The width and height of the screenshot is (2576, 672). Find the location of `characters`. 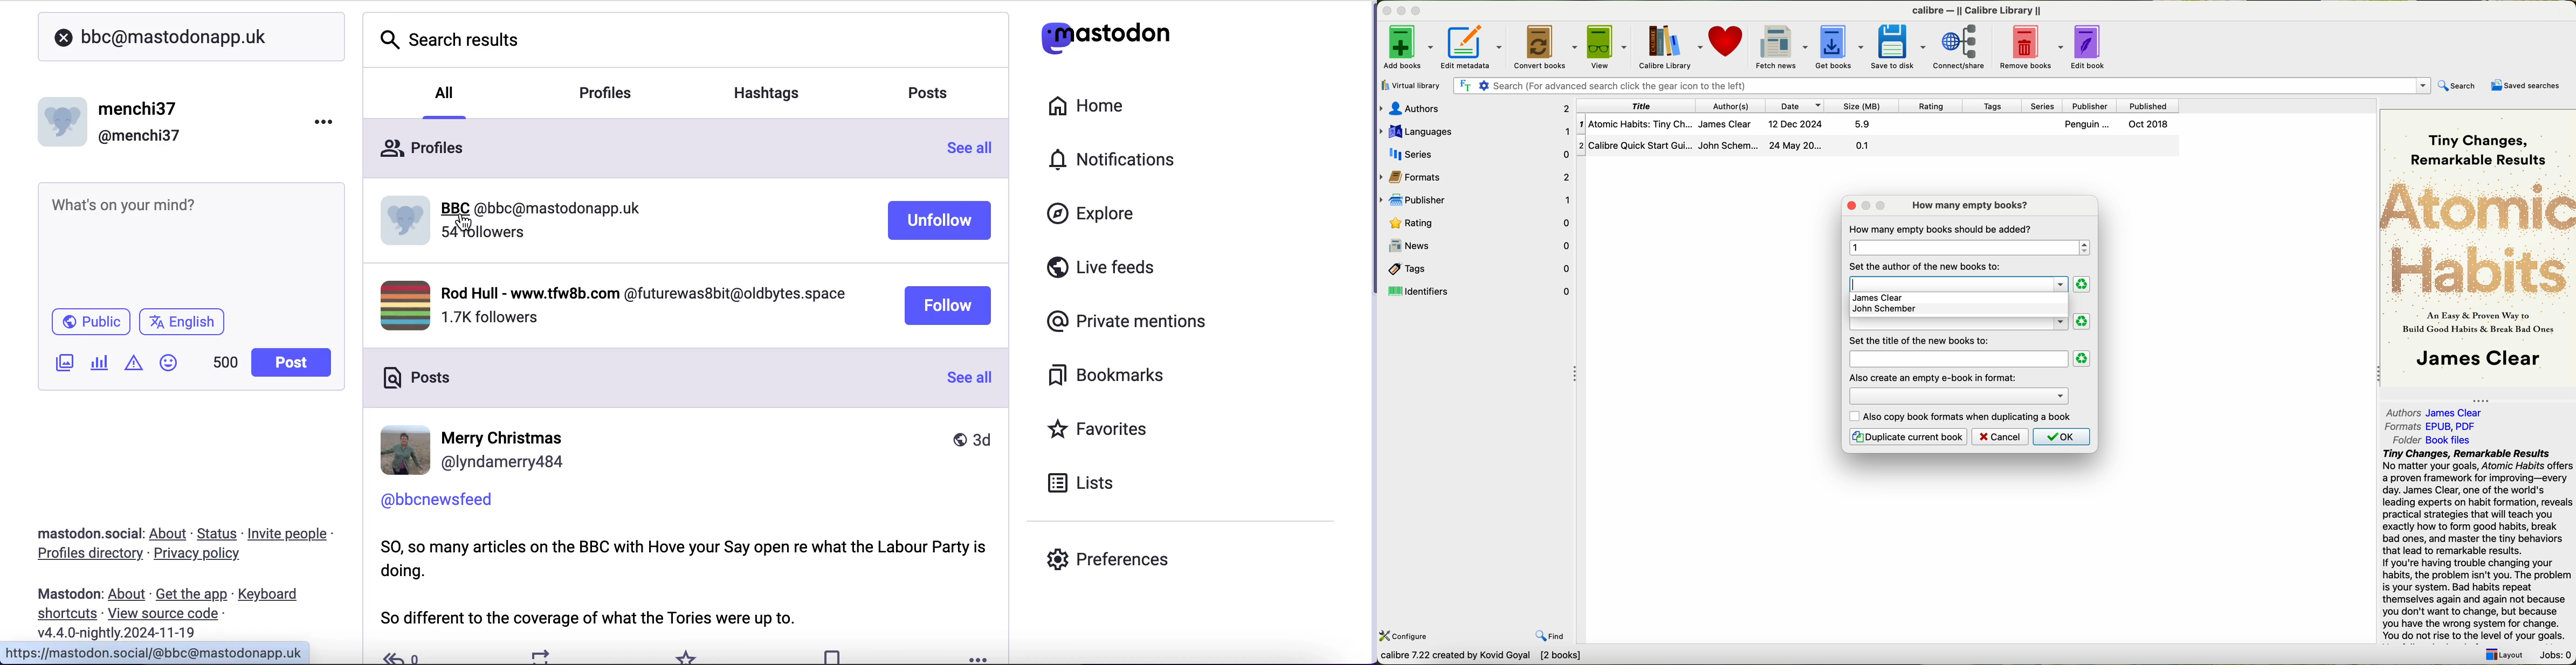

characters is located at coordinates (225, 364).